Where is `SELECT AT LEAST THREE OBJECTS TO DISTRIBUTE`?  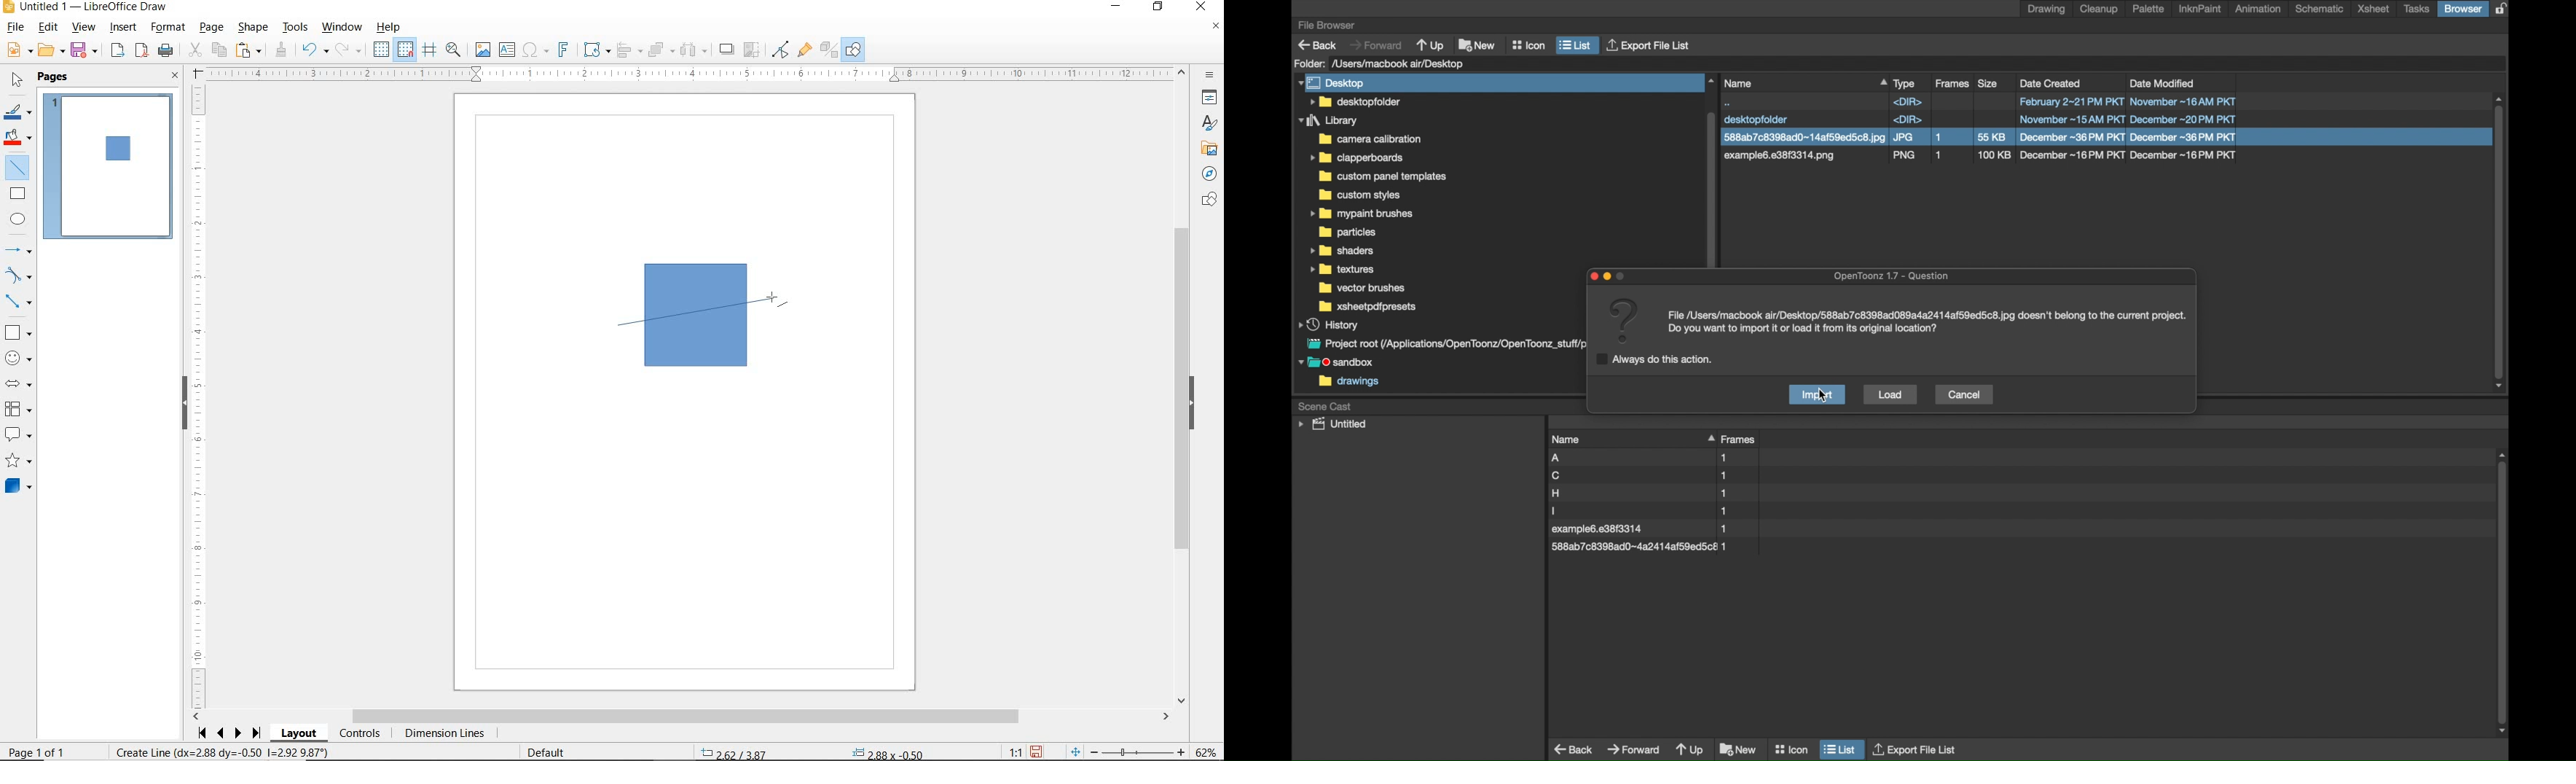
SELECT AT LEAST THREE OBJECTS TO DISTRIBUTE is located at coordinates (694, 50).